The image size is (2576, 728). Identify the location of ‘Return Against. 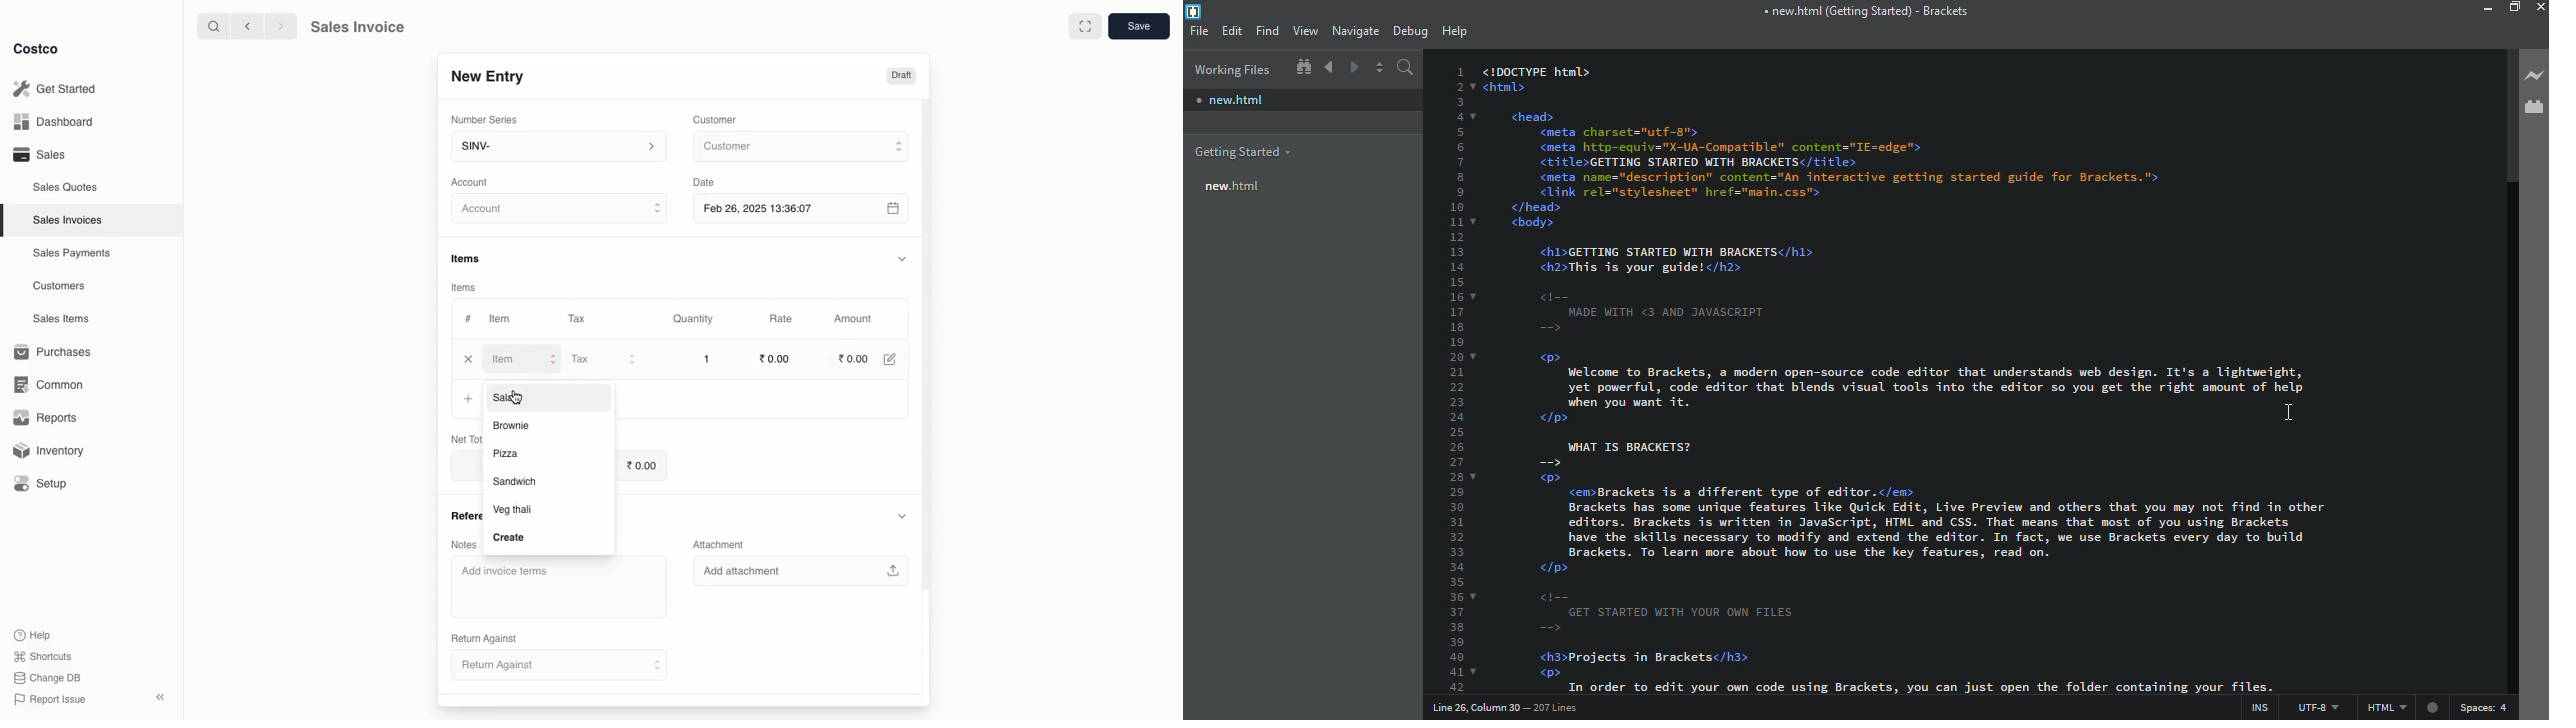
(483, 636).